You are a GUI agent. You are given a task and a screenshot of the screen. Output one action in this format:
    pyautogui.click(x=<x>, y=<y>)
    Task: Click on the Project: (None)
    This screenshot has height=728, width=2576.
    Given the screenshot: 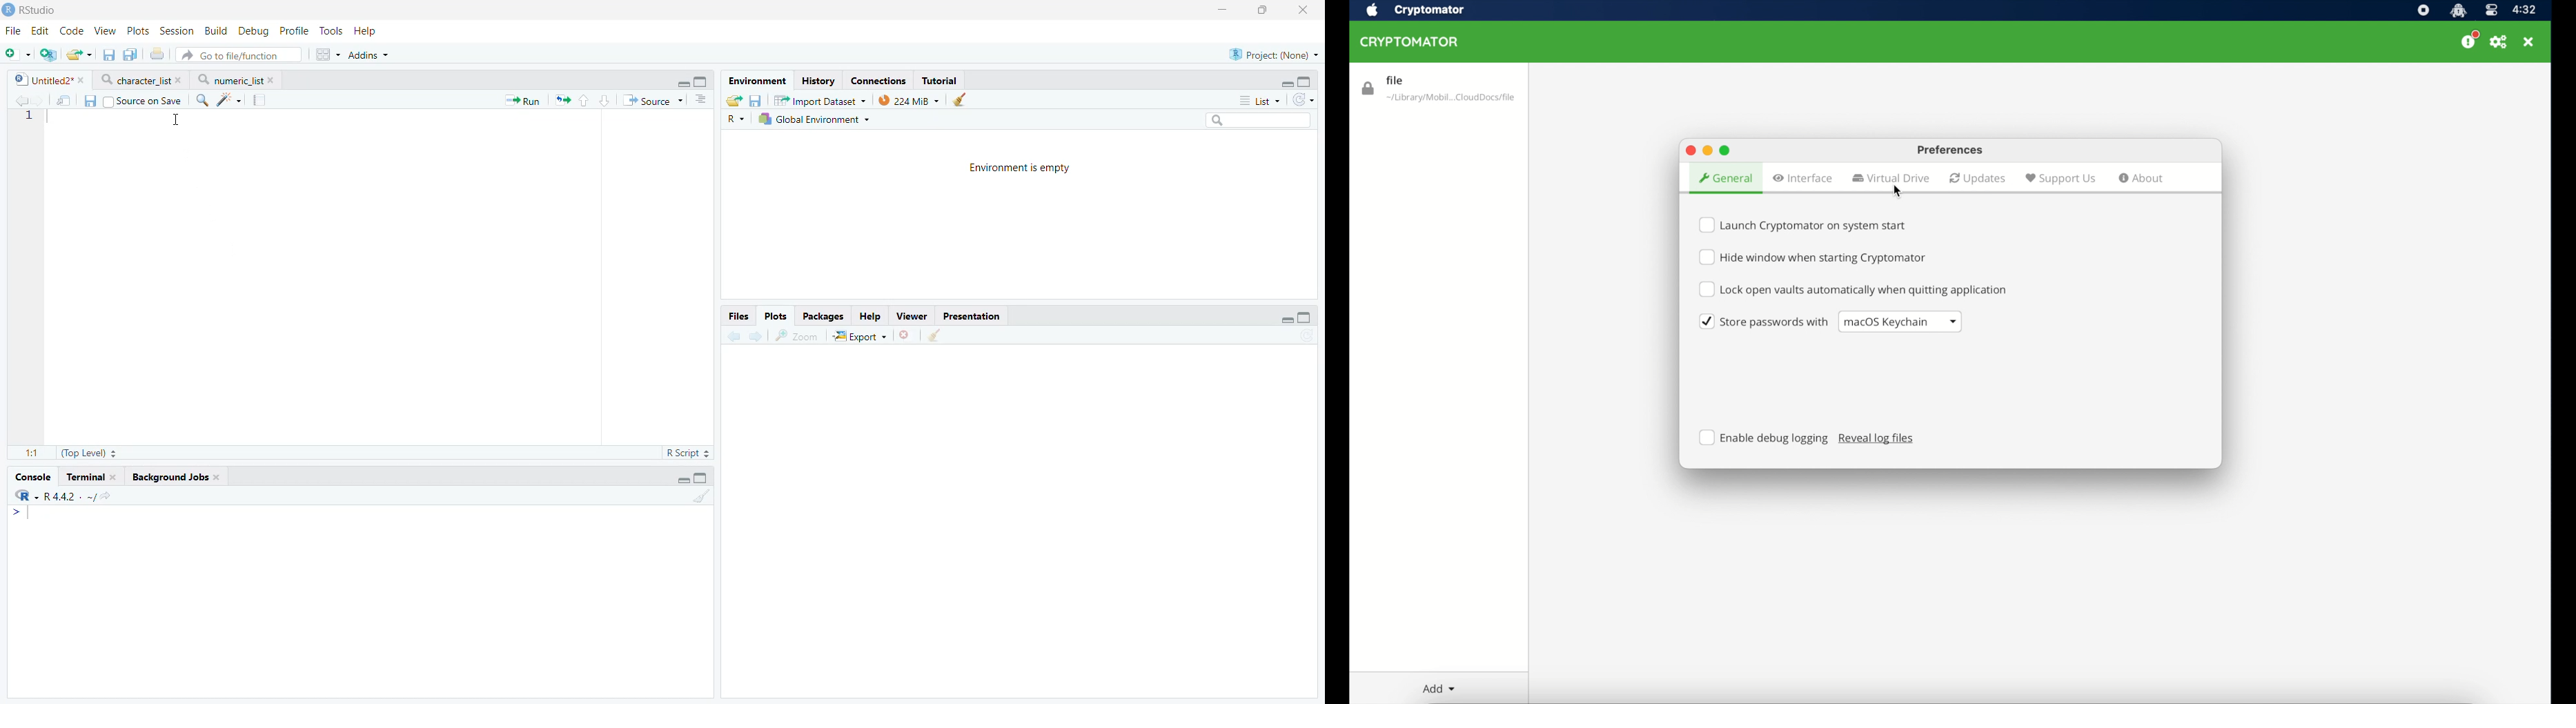 What is the action you would take?
    pyautogui.click(x=1271, y=54)
    